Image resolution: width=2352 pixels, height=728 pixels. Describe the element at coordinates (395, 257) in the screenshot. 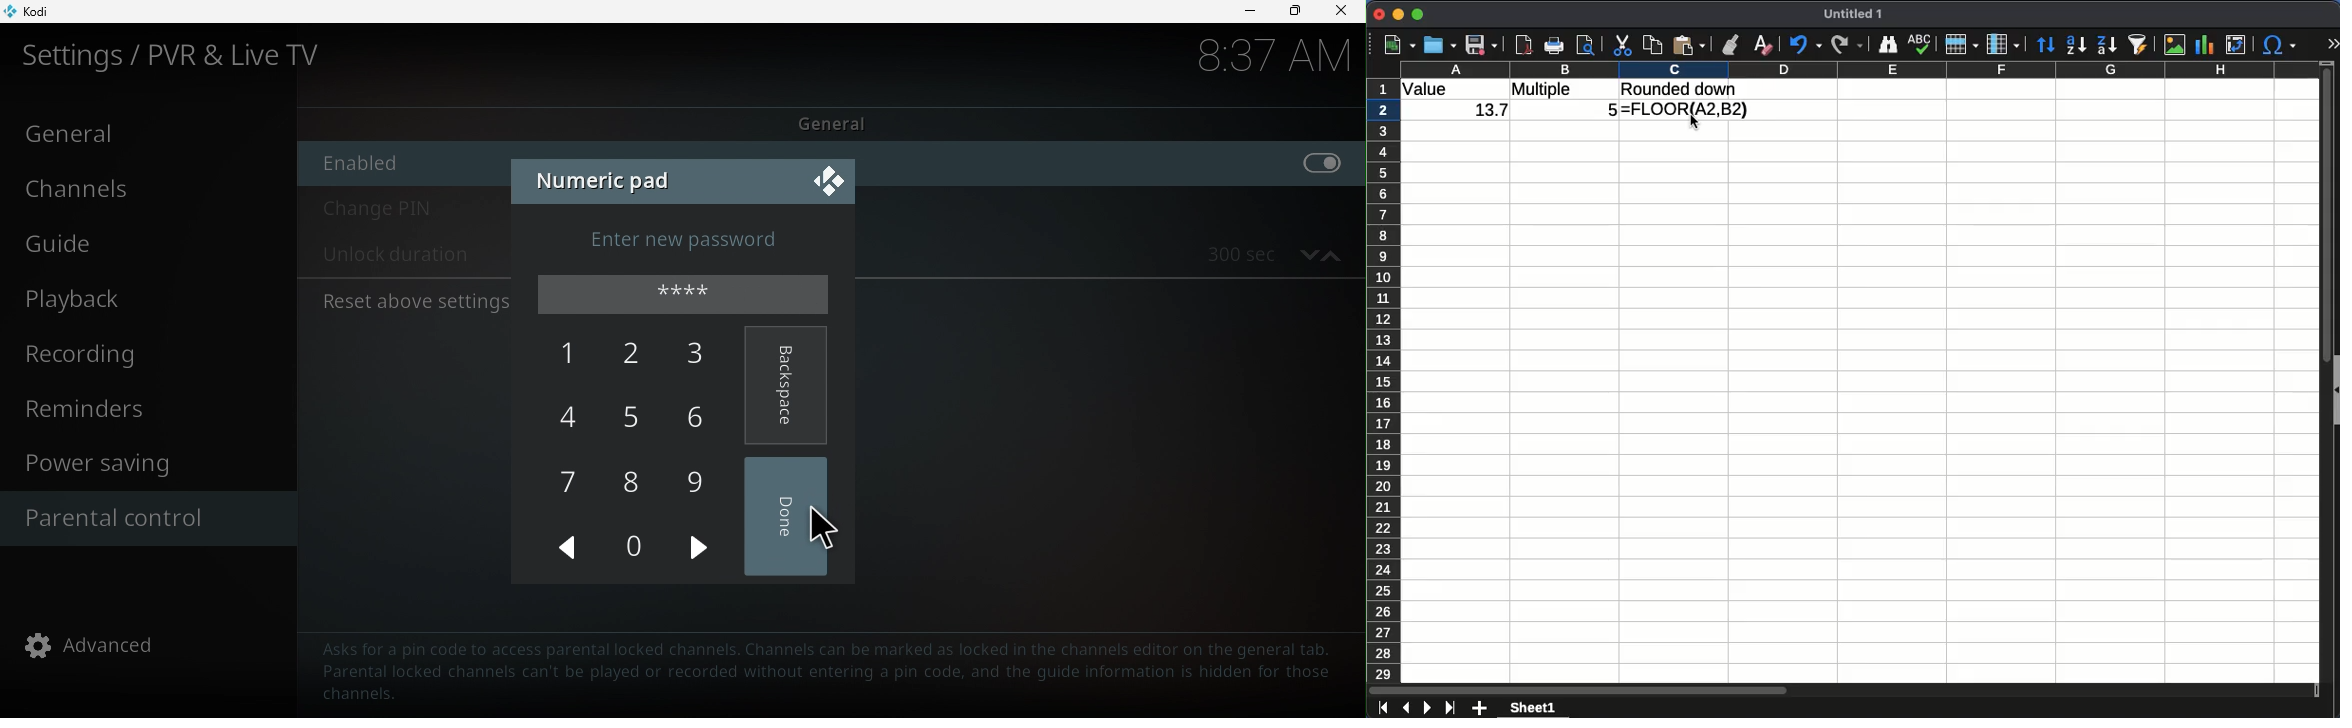

I see `Unlock duration` at that location.